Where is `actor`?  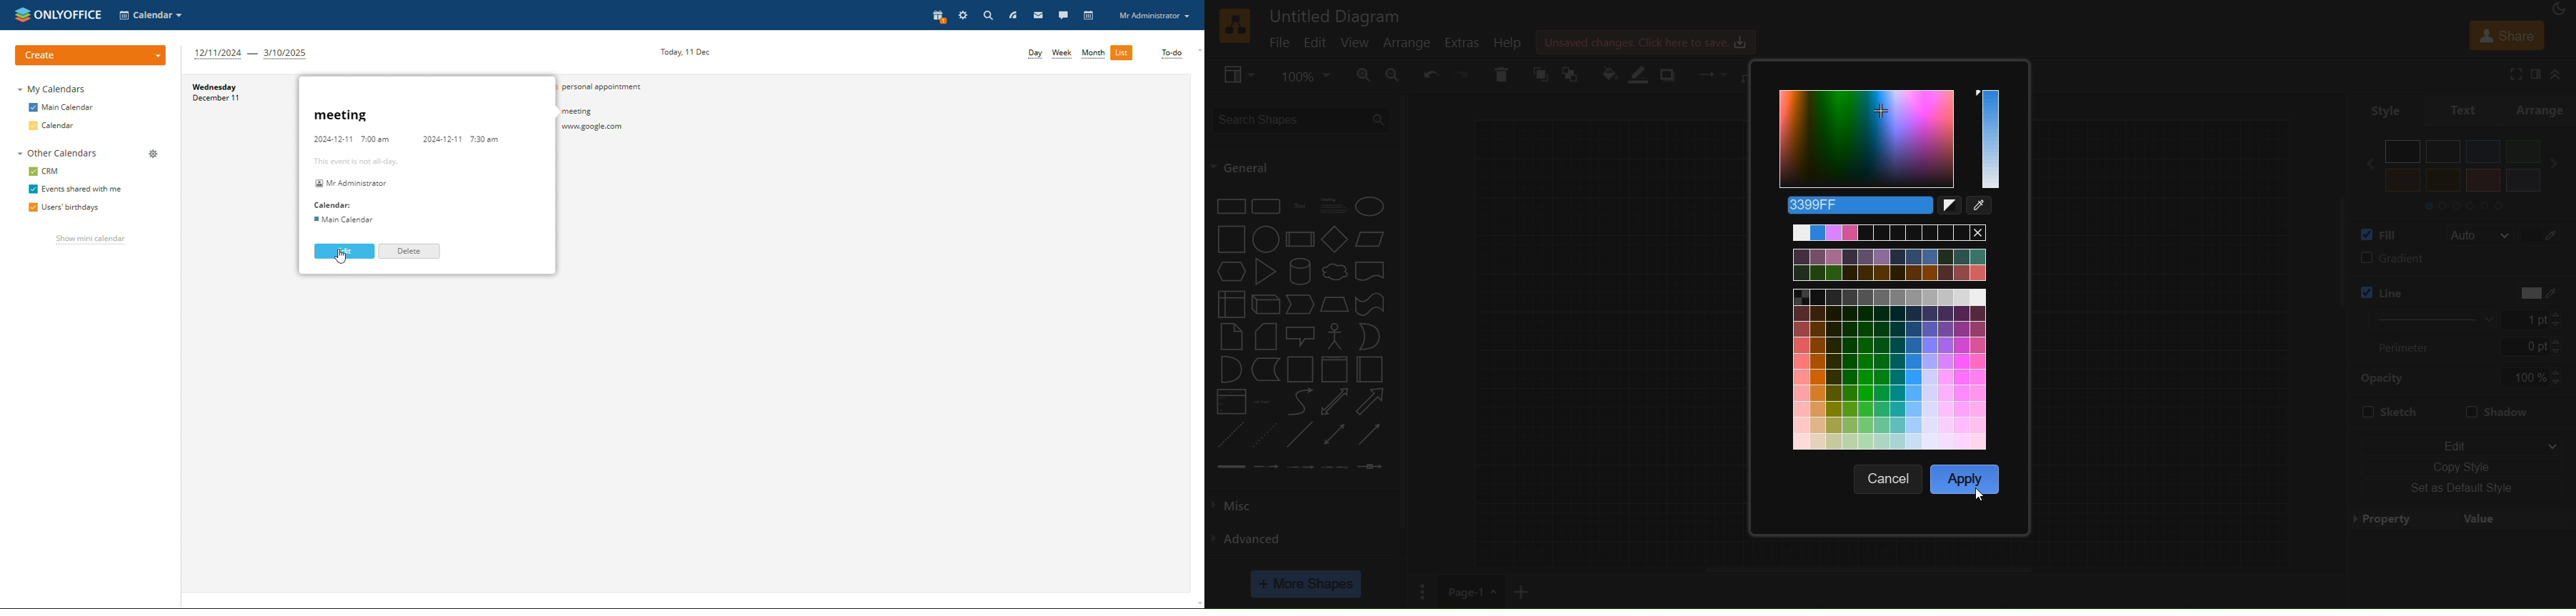
actor is located at coordinates (1336, 337).